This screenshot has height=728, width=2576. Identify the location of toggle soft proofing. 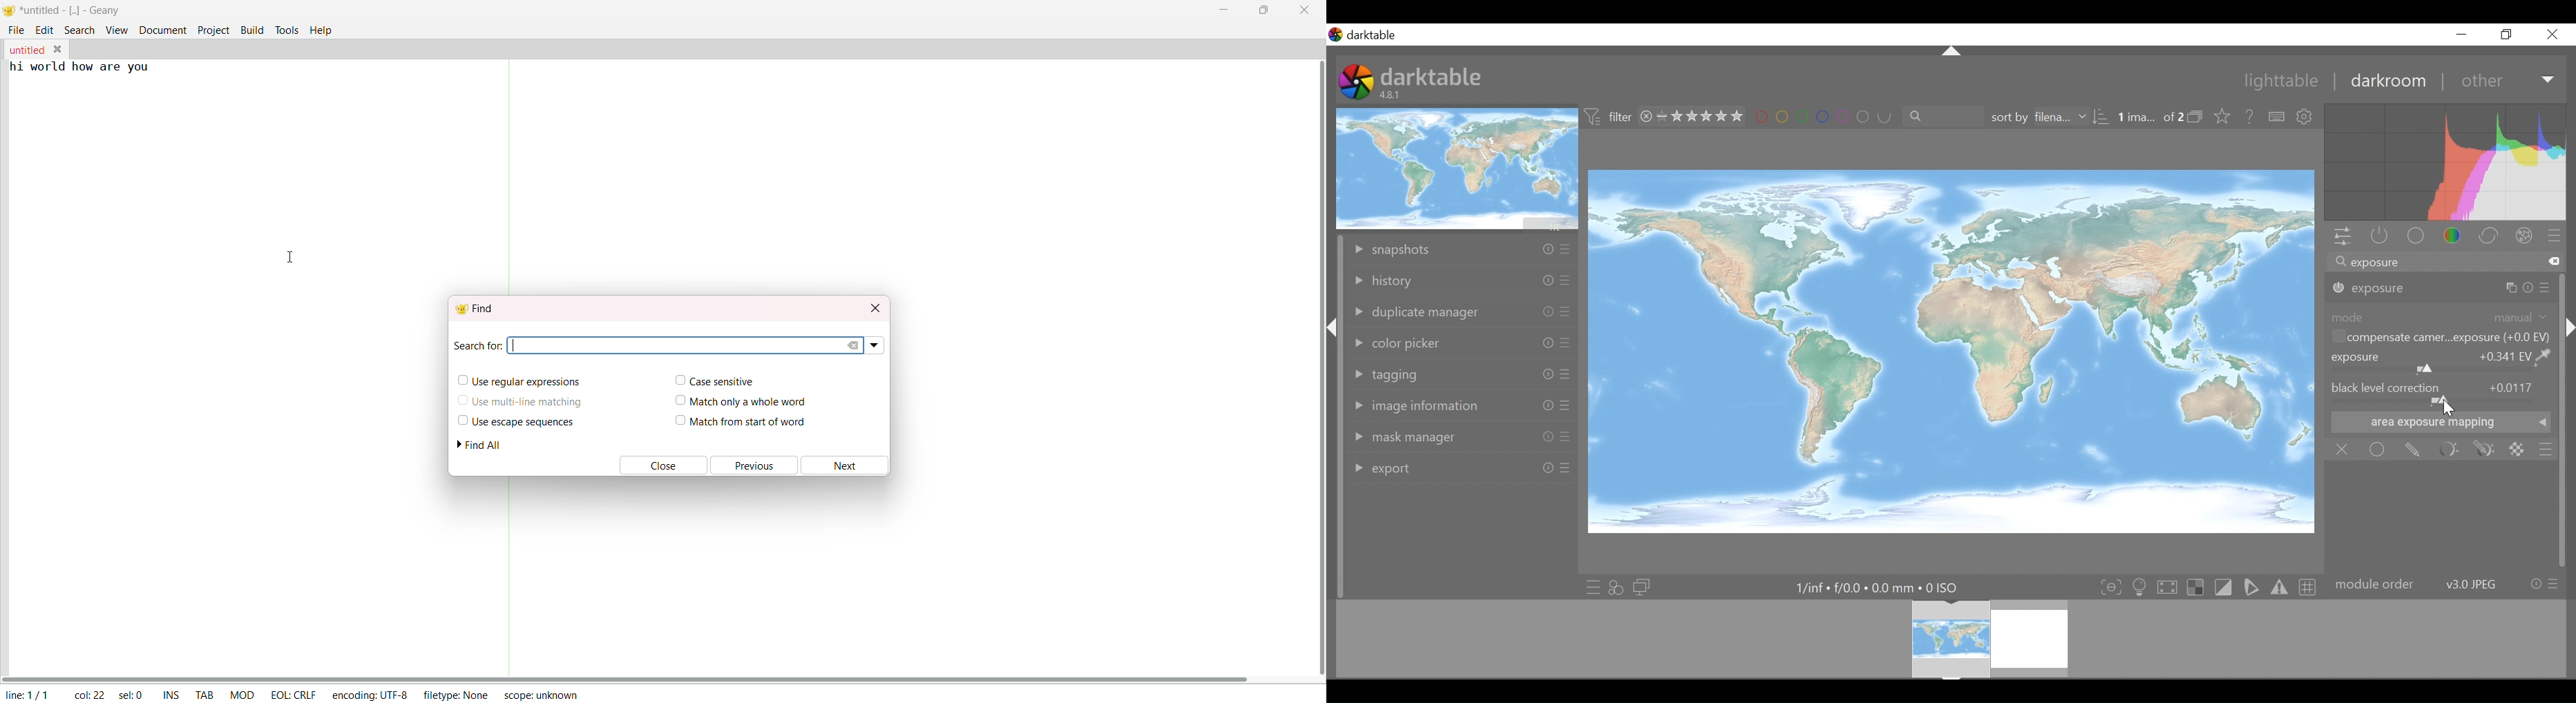
(2251, 588).